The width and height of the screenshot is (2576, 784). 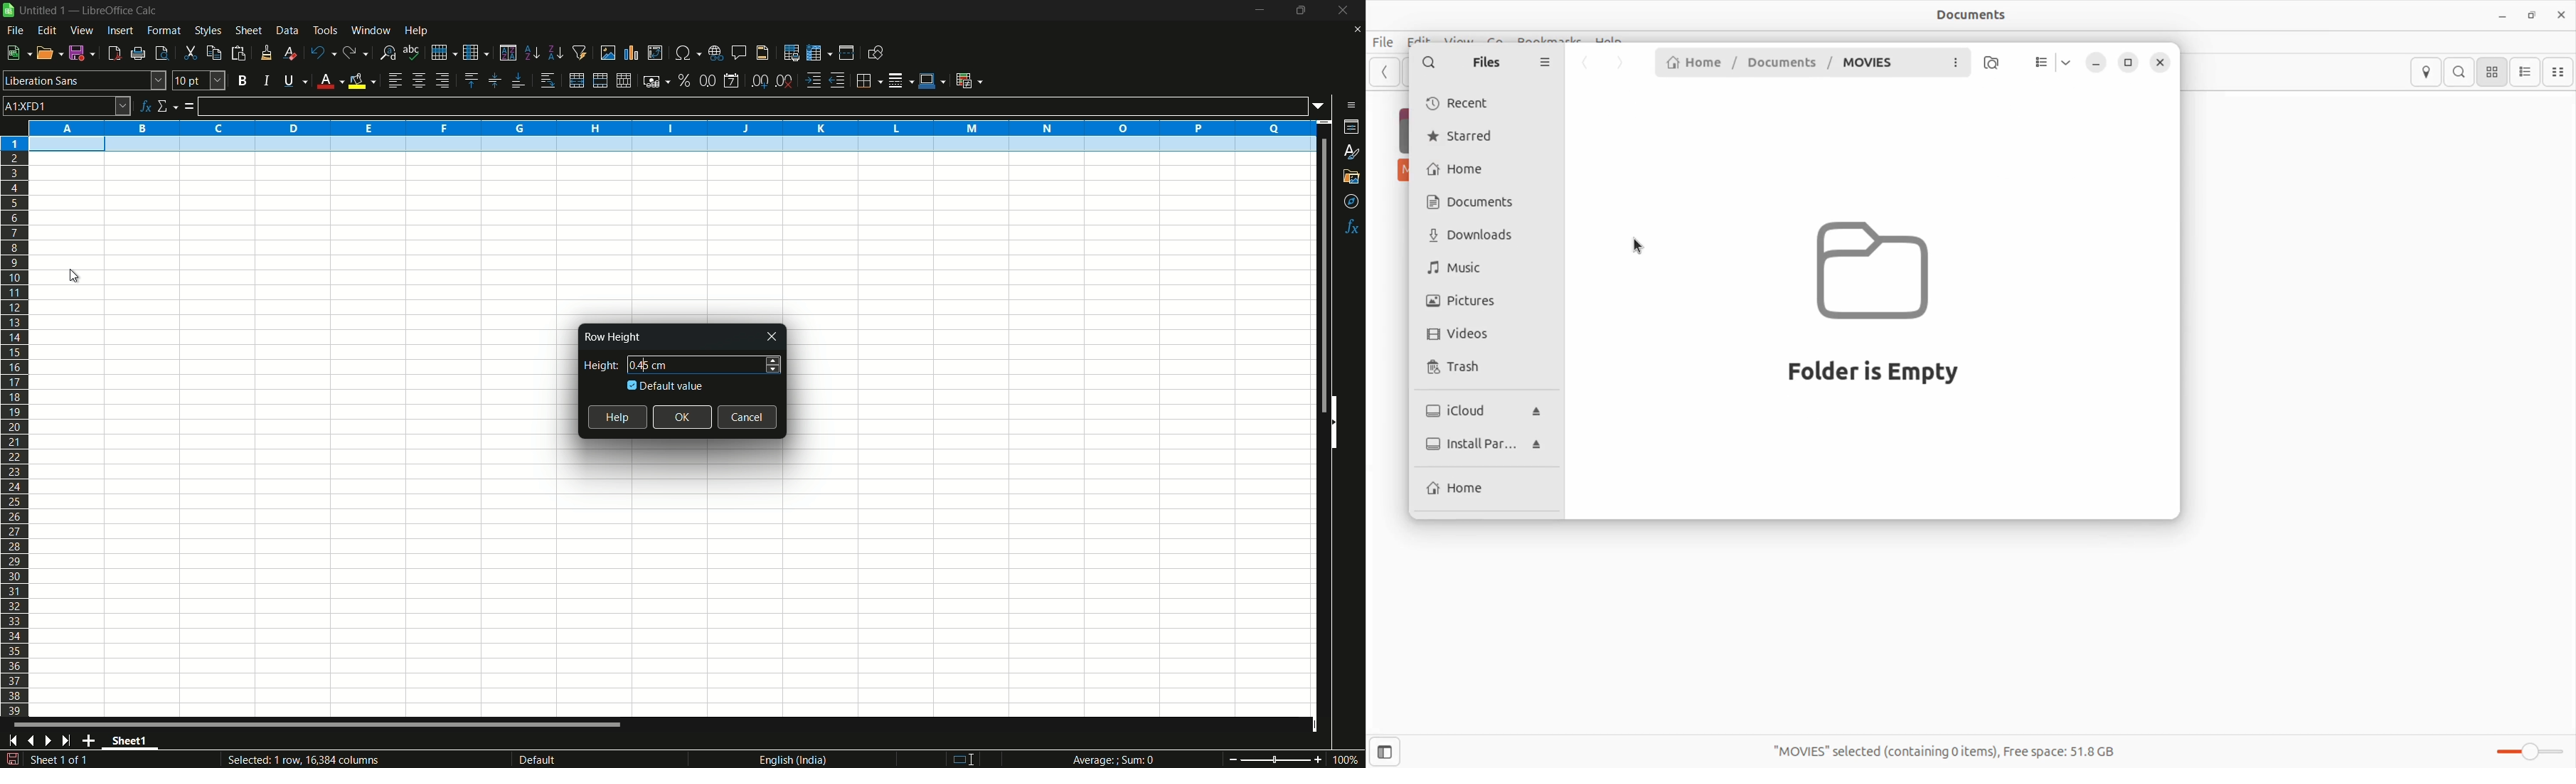 I want to click on window menu, so click(x=371, y=30).